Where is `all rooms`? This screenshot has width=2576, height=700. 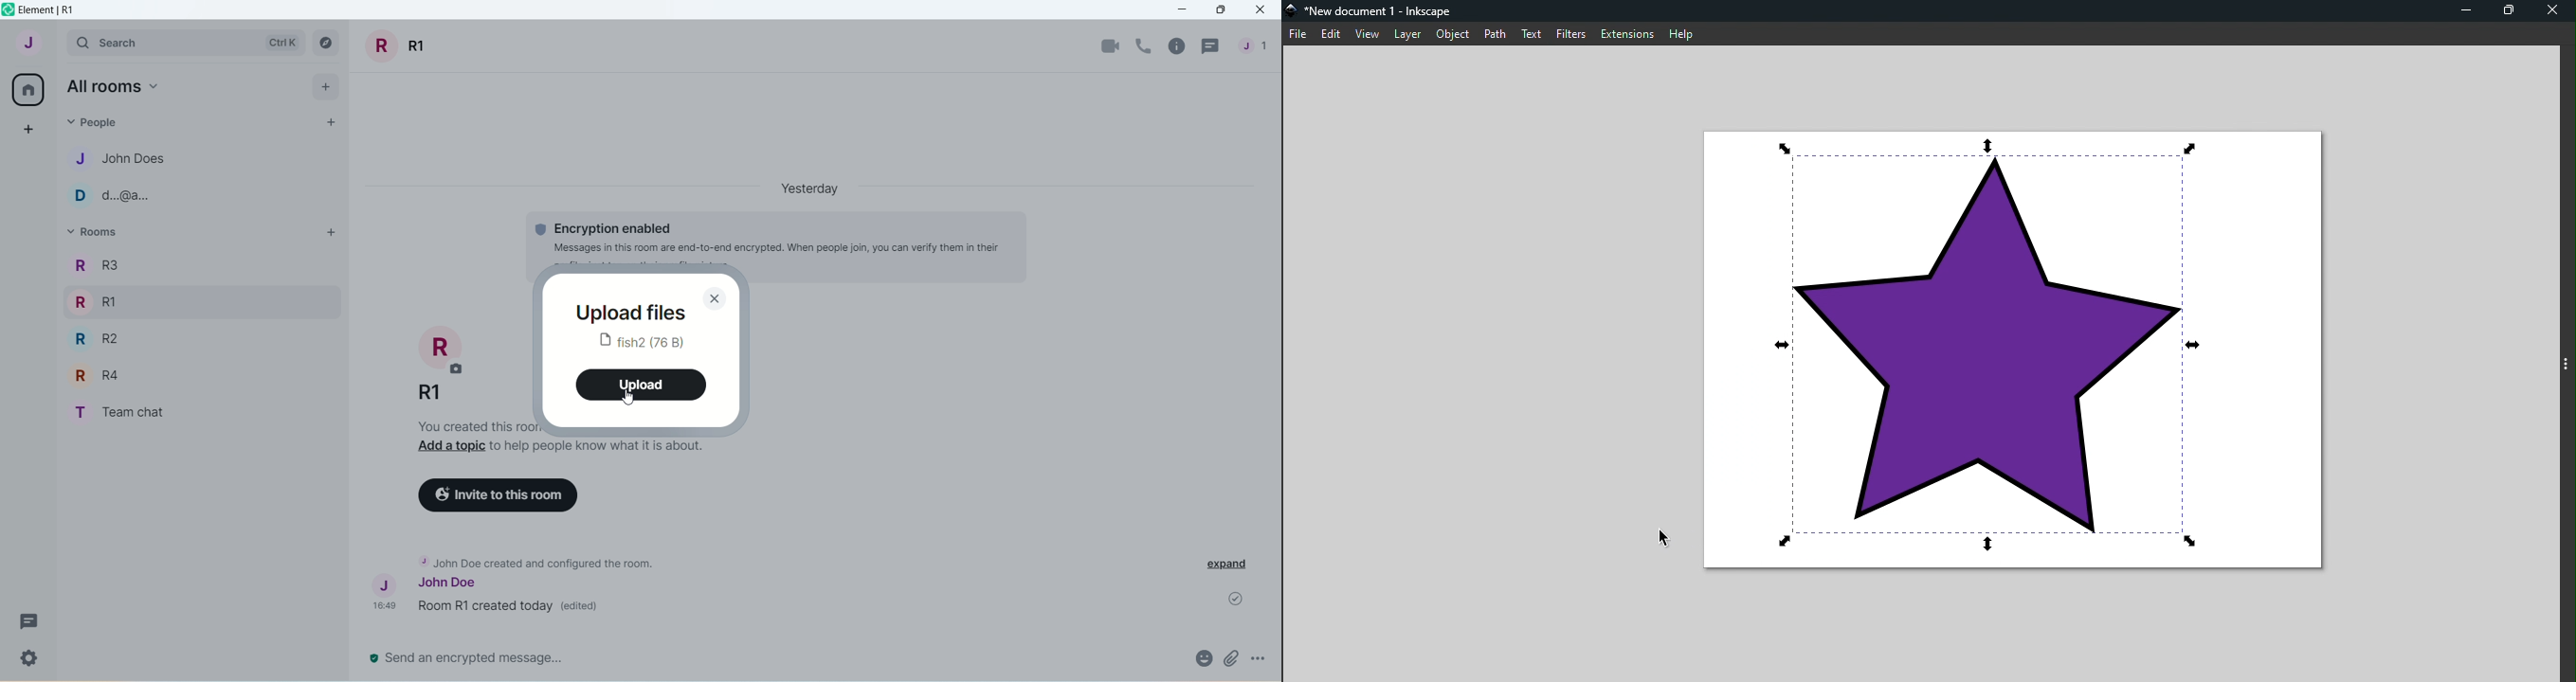 all rooms is located at coordinates (29, 91).